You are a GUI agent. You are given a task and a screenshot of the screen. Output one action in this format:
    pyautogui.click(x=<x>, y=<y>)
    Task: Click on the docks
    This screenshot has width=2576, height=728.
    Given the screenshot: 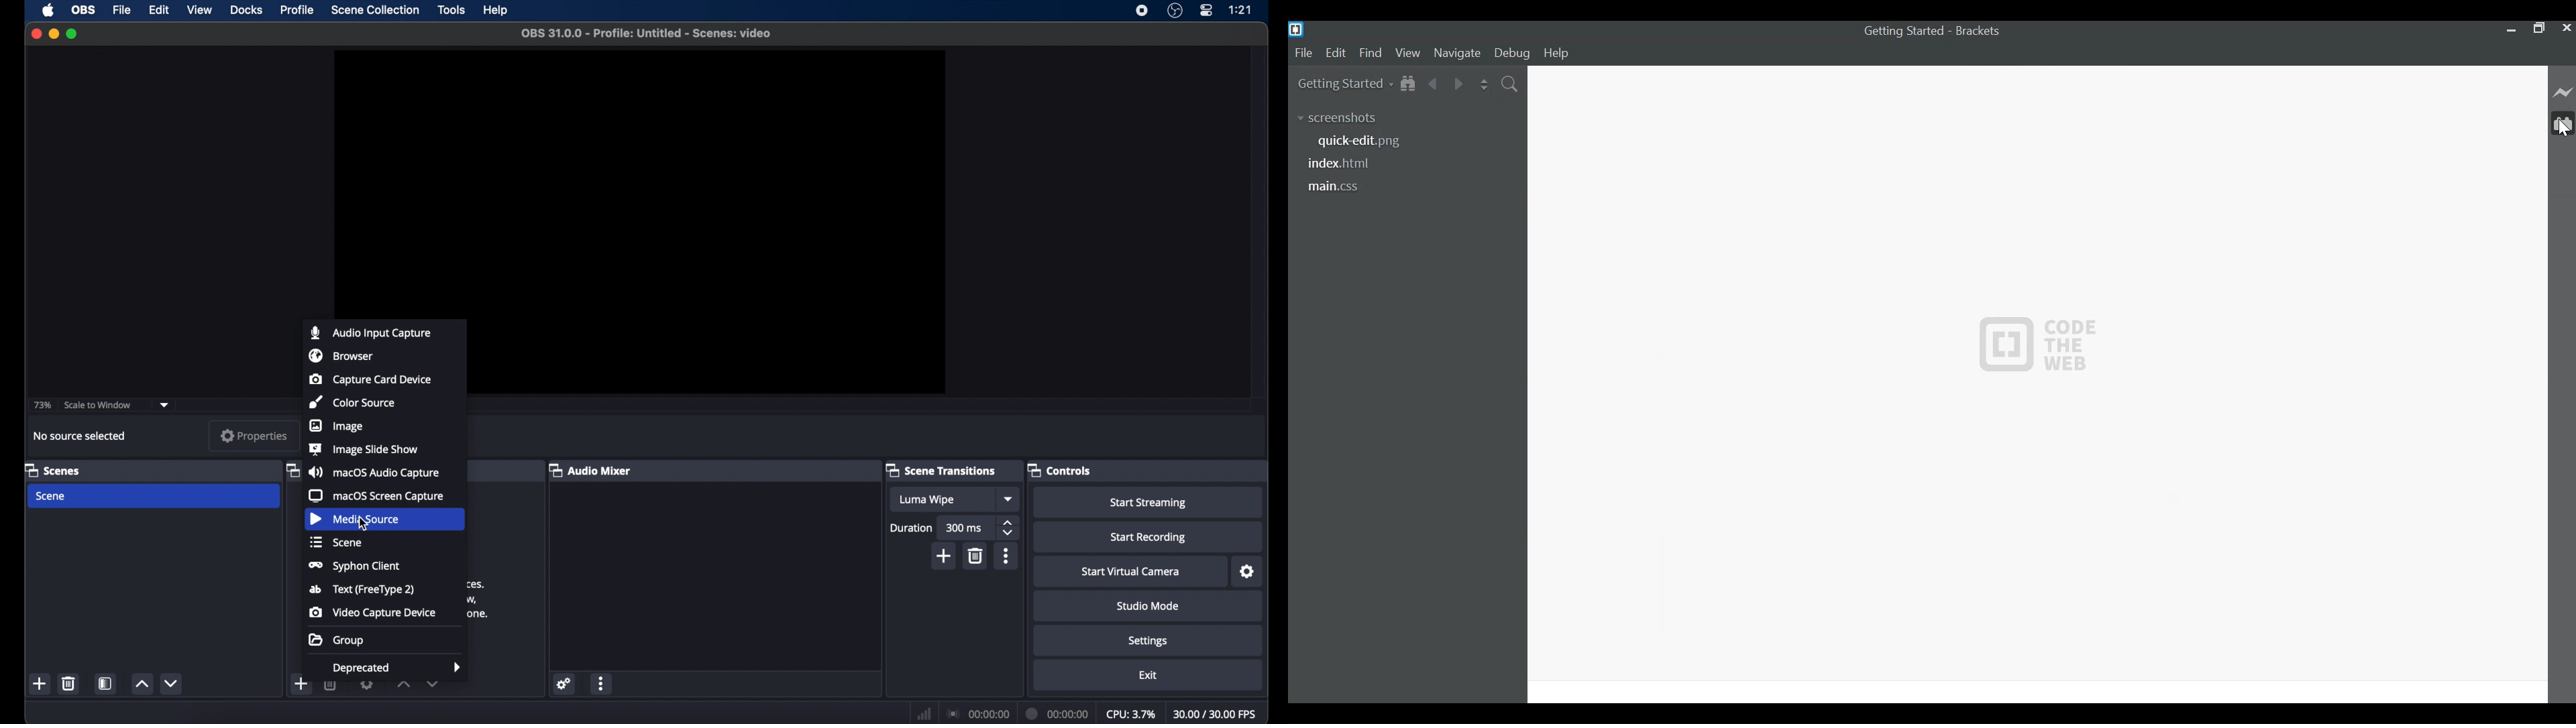 What is the action you would take?
    pyautogui.click(x=246, y=10)
    